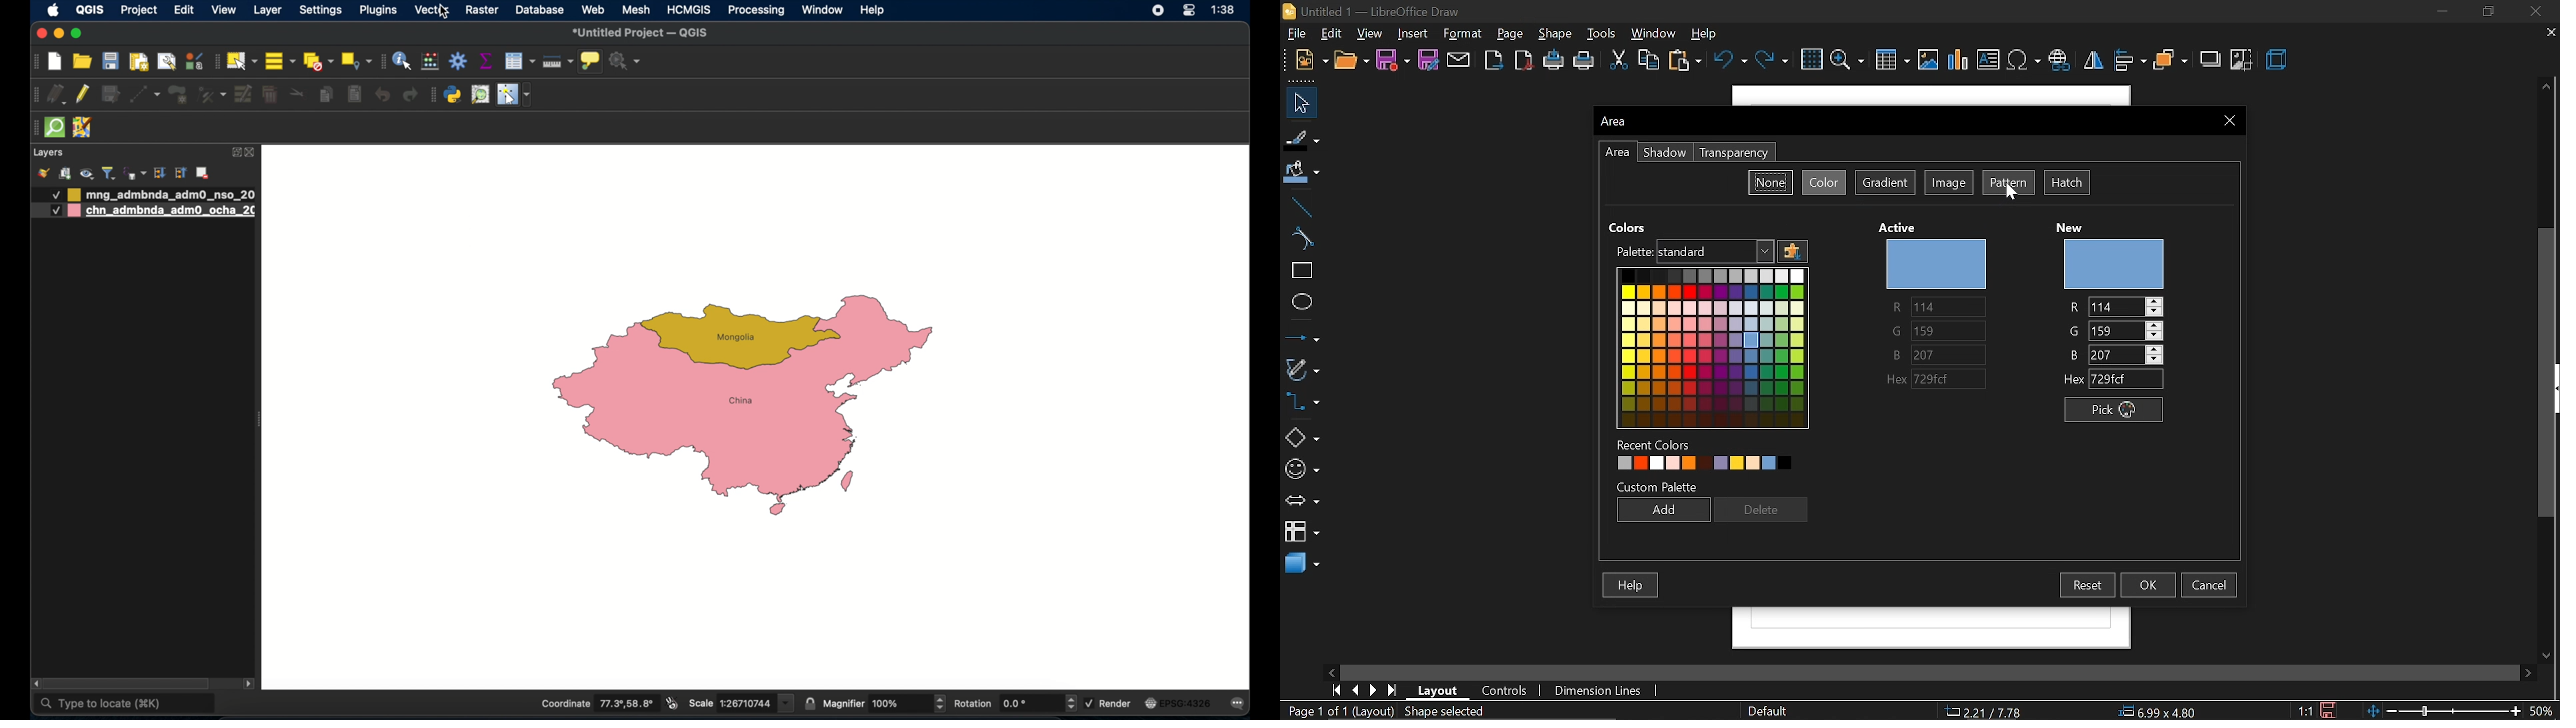 The height and width of the screenshot is (728, 2576). Describe the element at coordinates (1302, 469) in the screenshot. I see `symbol shapes` at that location.